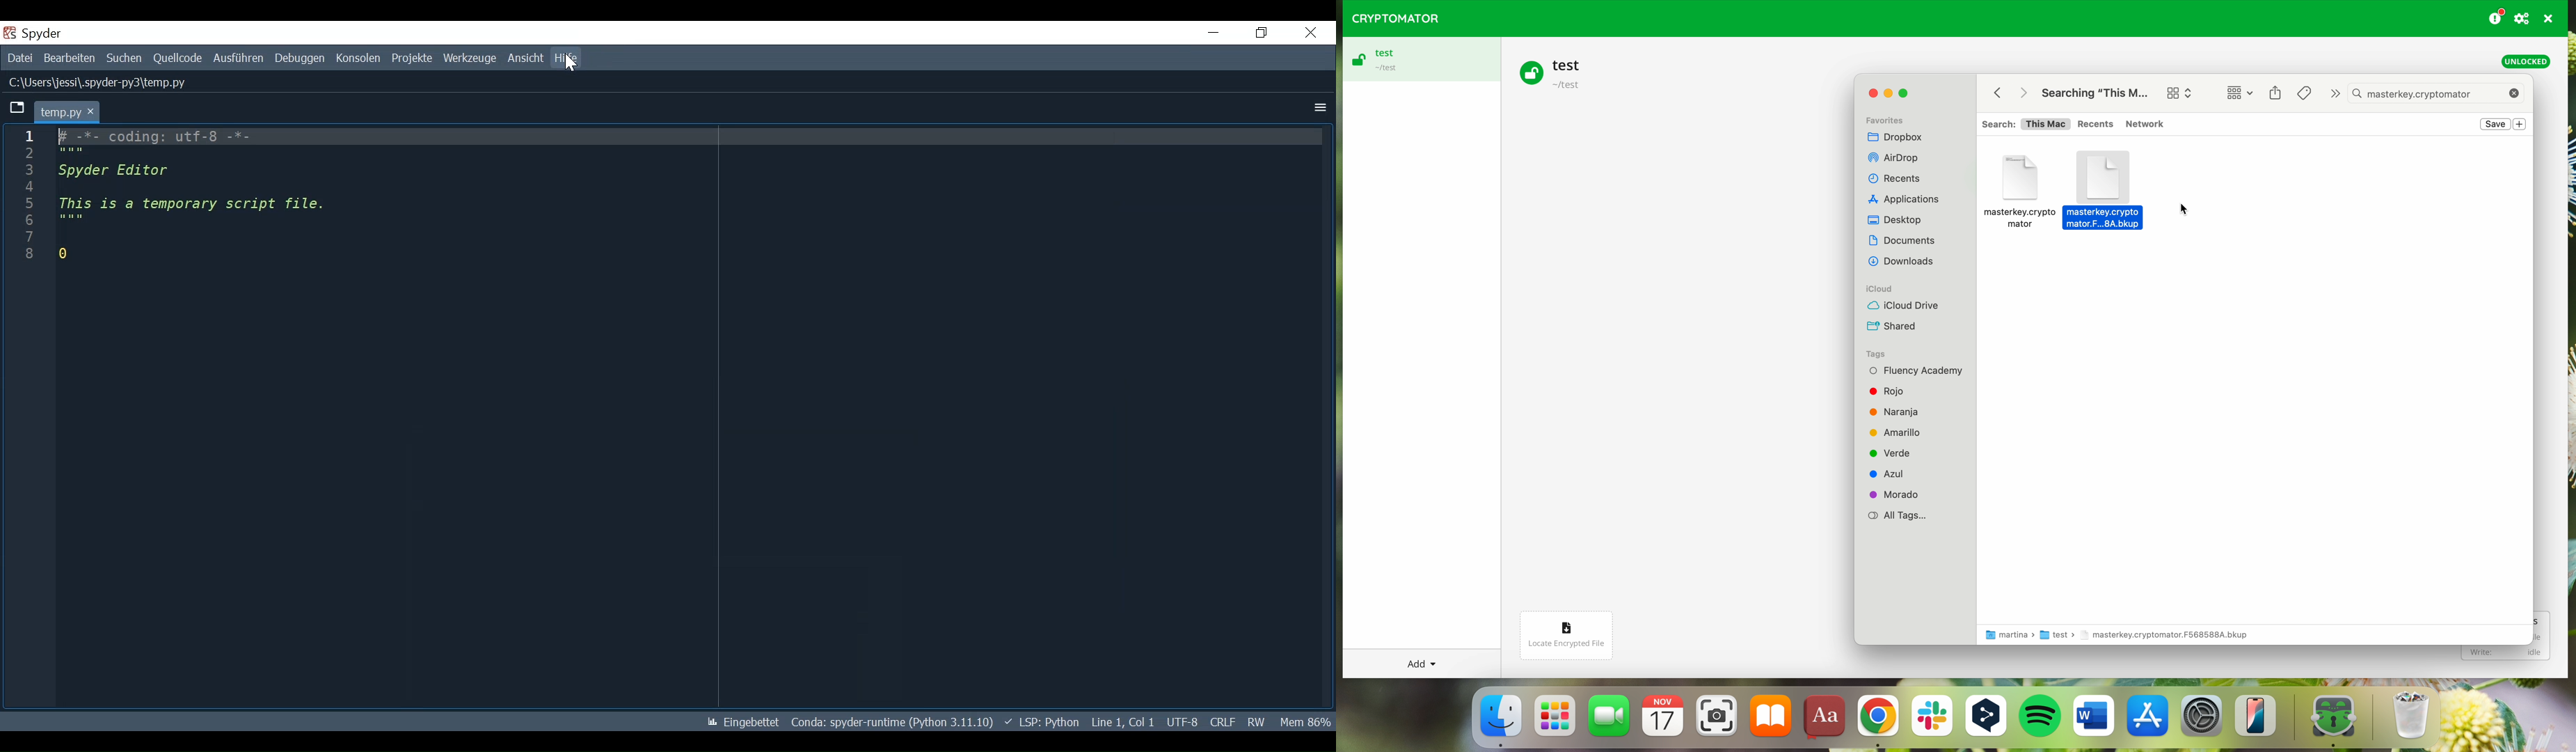 The width and height of the screenshot is (2576, 756). Describe the element at coordinates (1894, 452) in the screenshot. I see `Verde` at that location.